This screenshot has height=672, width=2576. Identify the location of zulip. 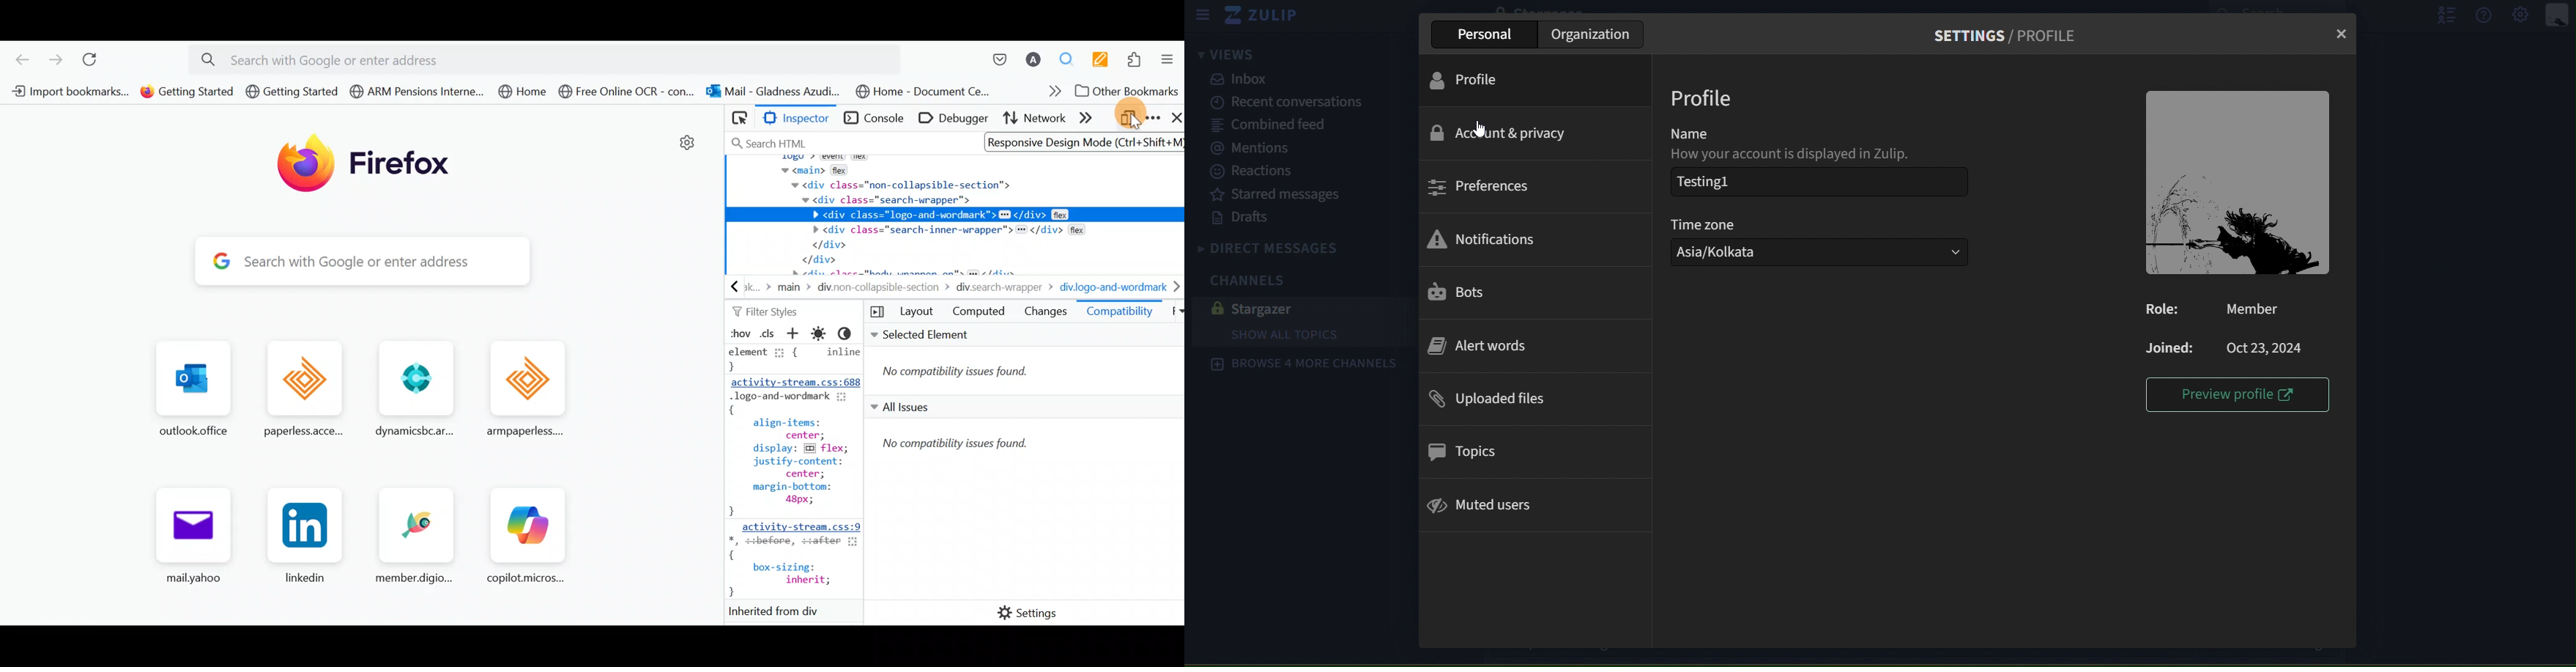
(1267, 18).